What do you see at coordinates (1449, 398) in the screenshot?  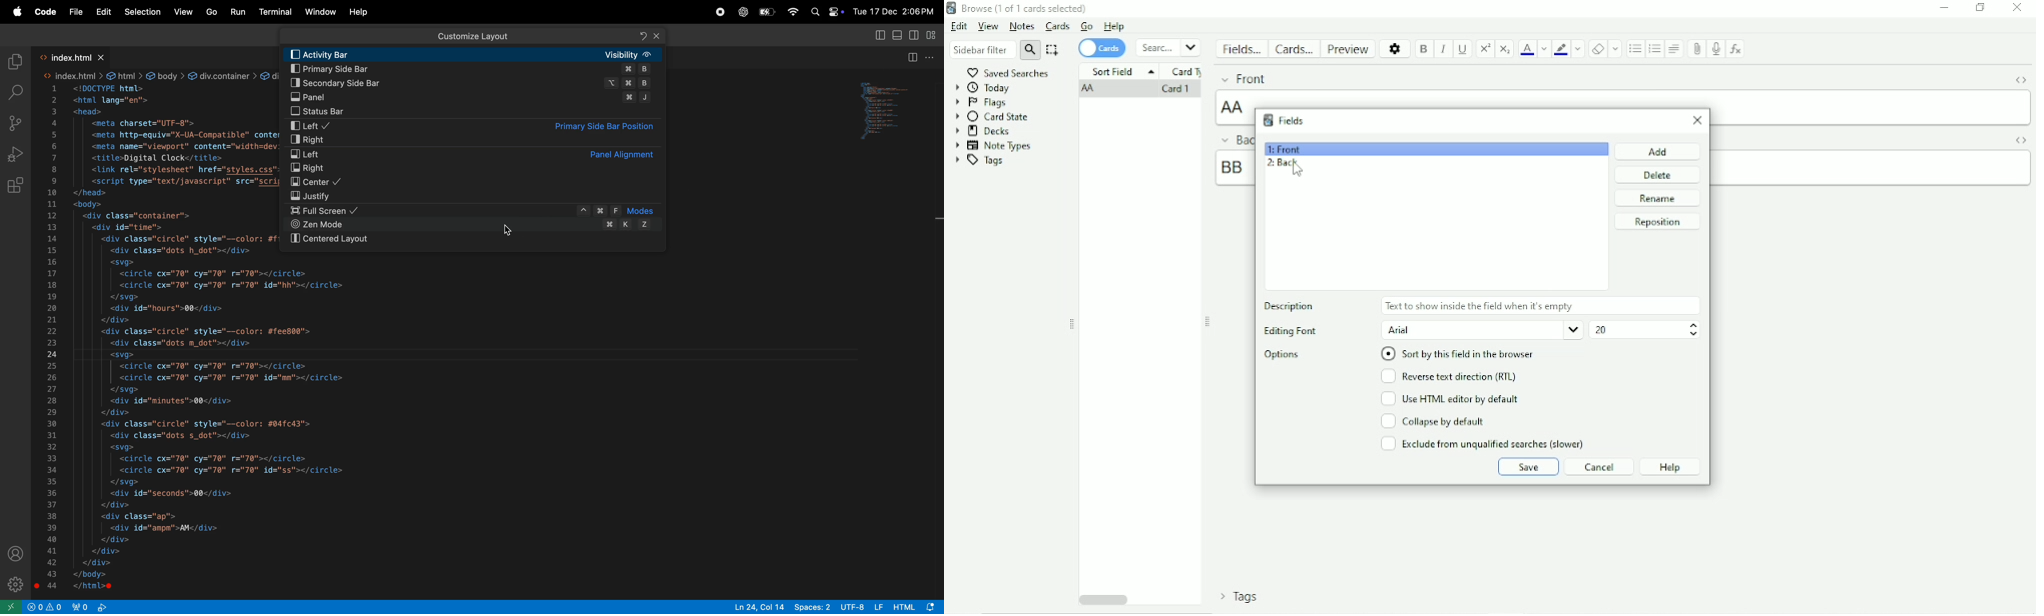 I see `Use HTML editor by default` at bounding box center [1449, 398].